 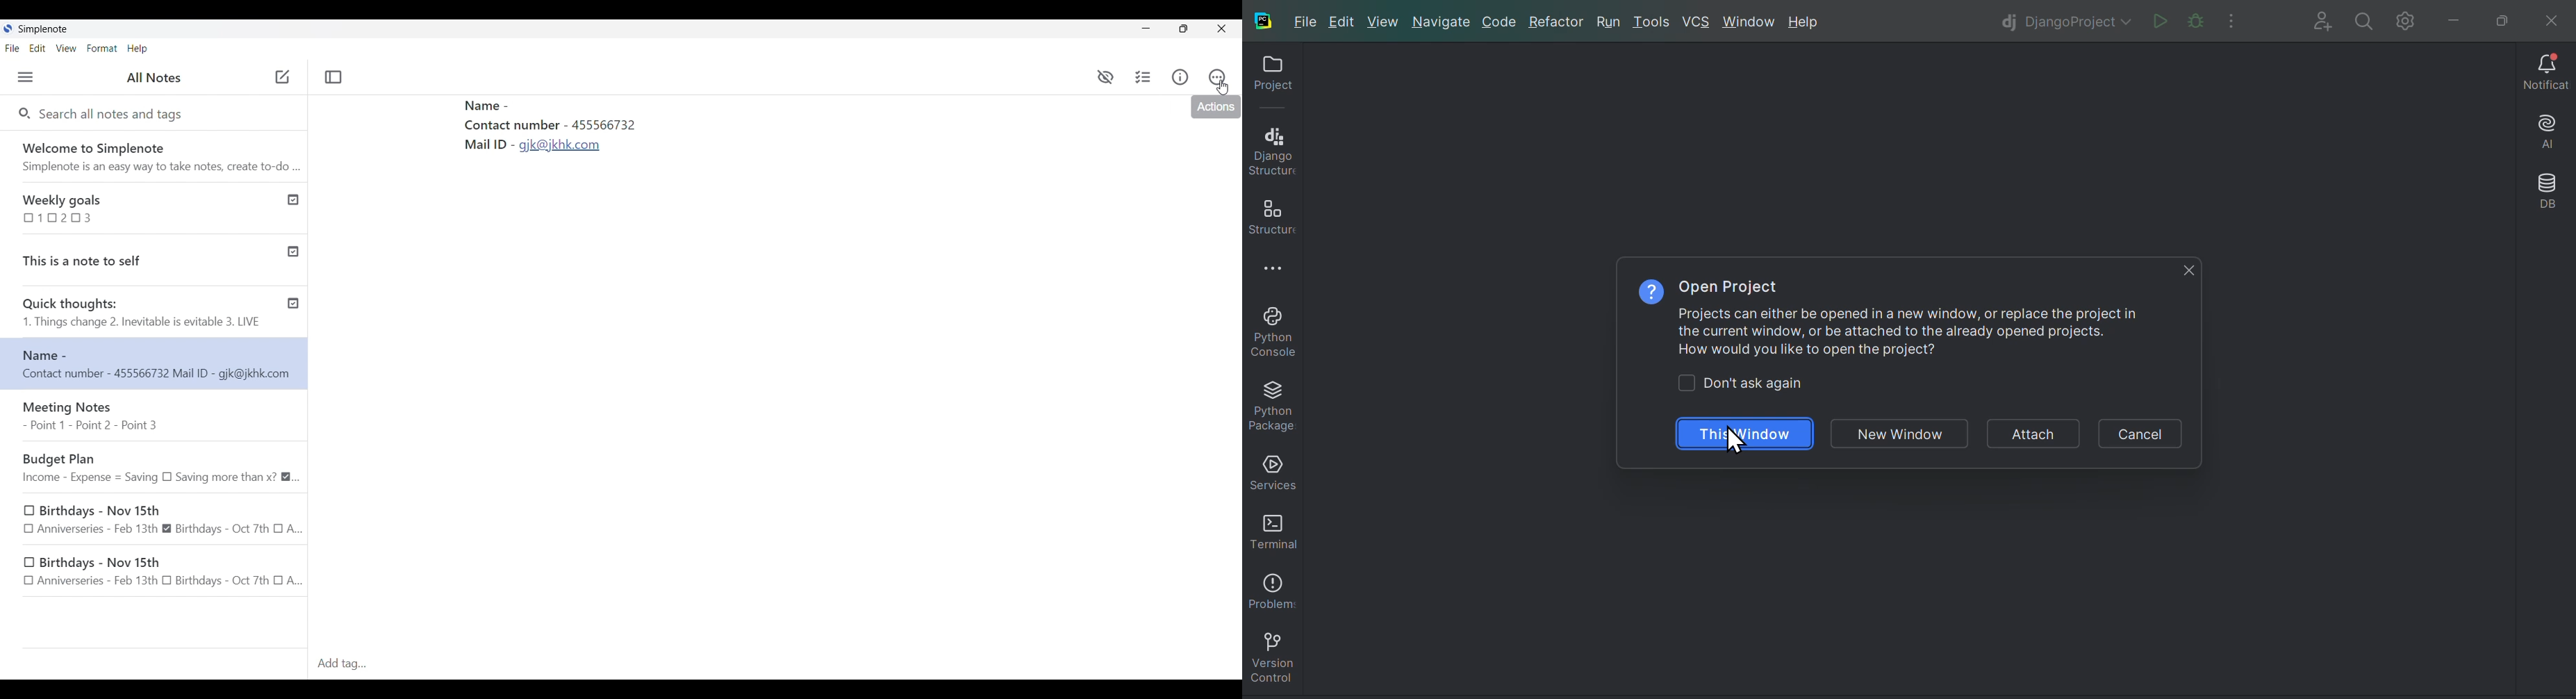 What do you see at coordinates (1344, 22) in the screenshot?
I see `Edit` at bounding box center [1344, 22].